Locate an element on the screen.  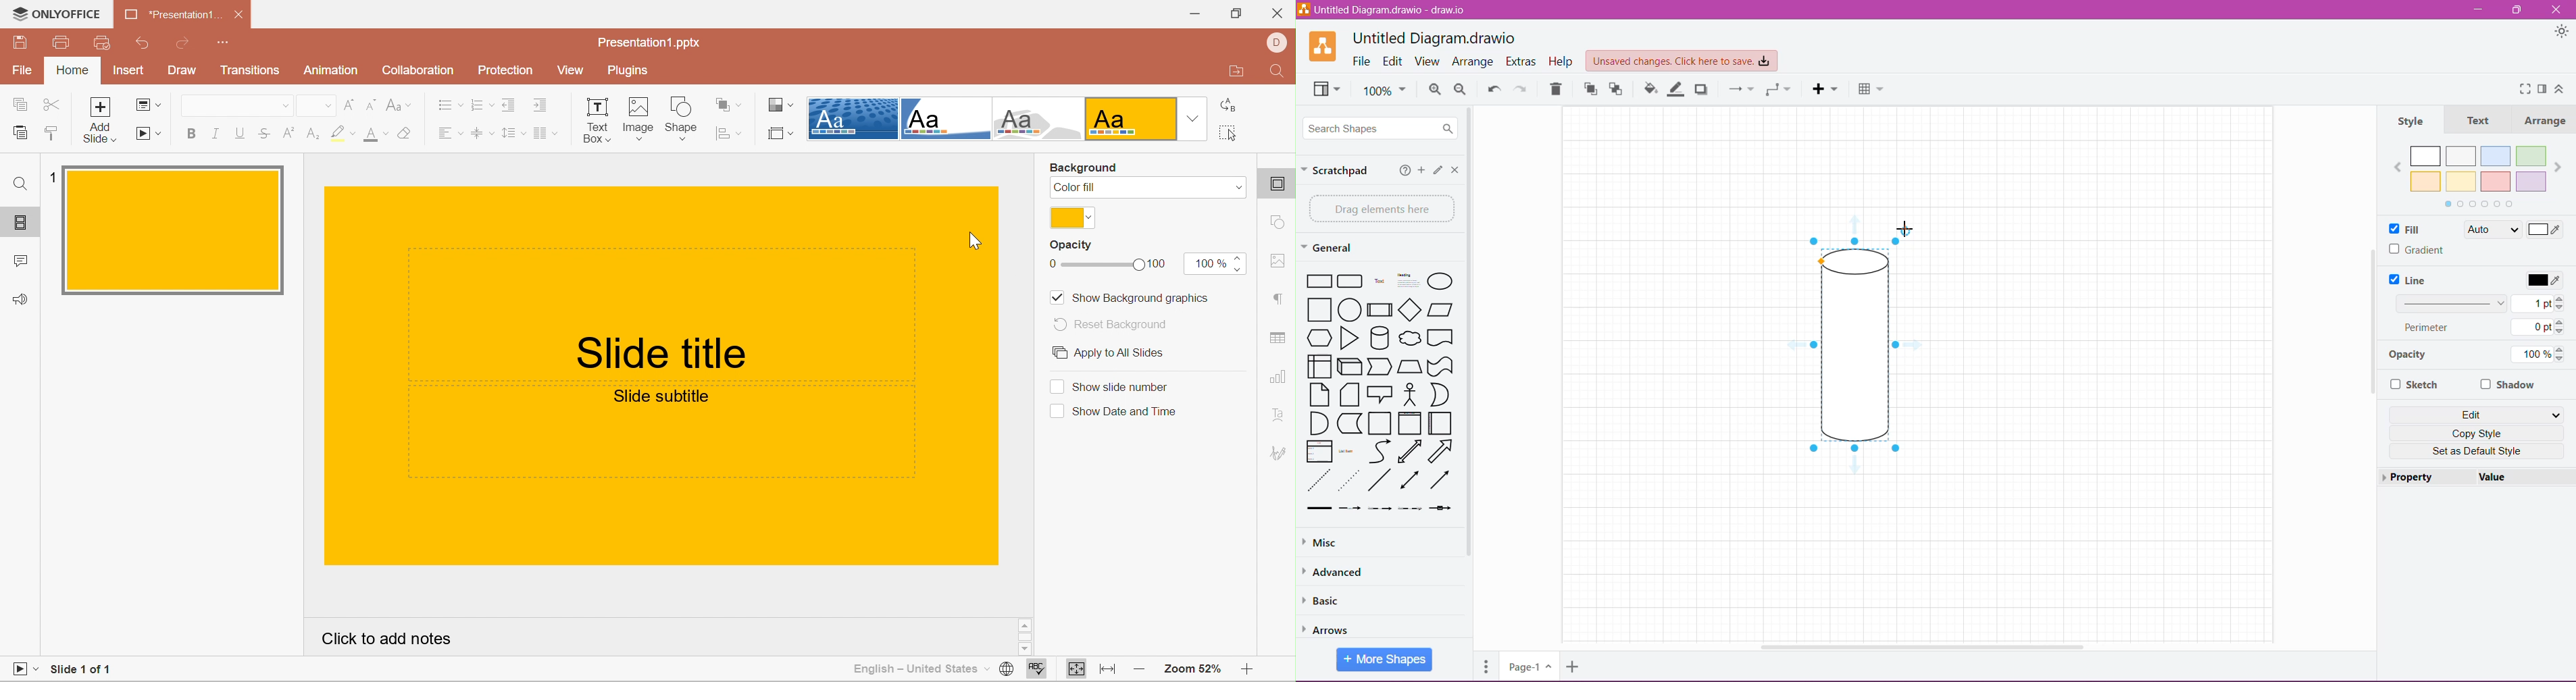
Restore Down is located at coordinates (1236, 15).